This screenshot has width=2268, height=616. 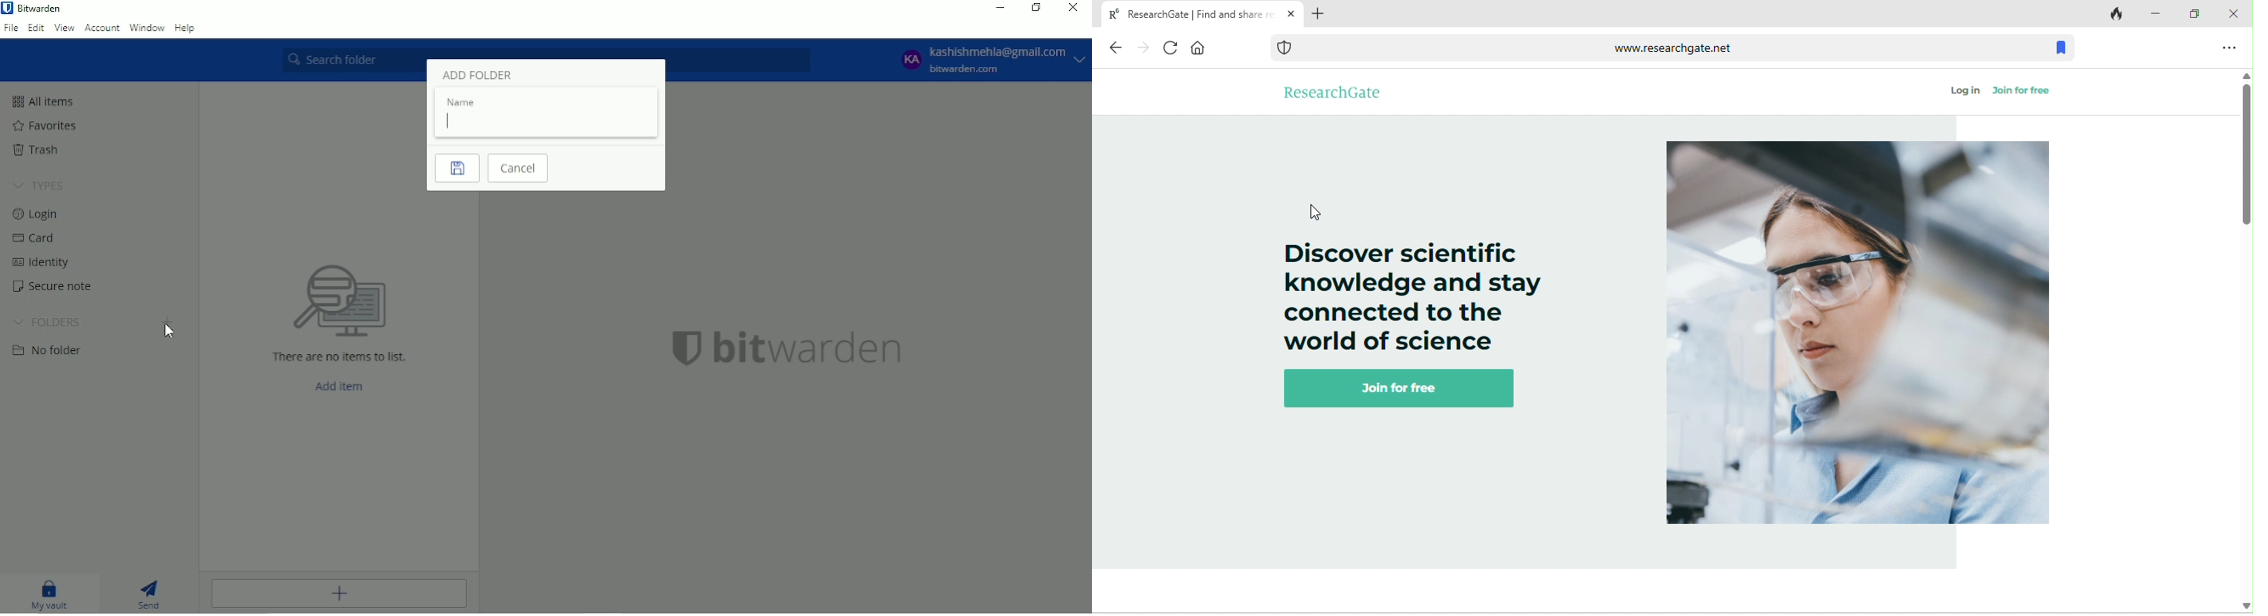 I want to click on Secure note, so click(x=51, y=287).